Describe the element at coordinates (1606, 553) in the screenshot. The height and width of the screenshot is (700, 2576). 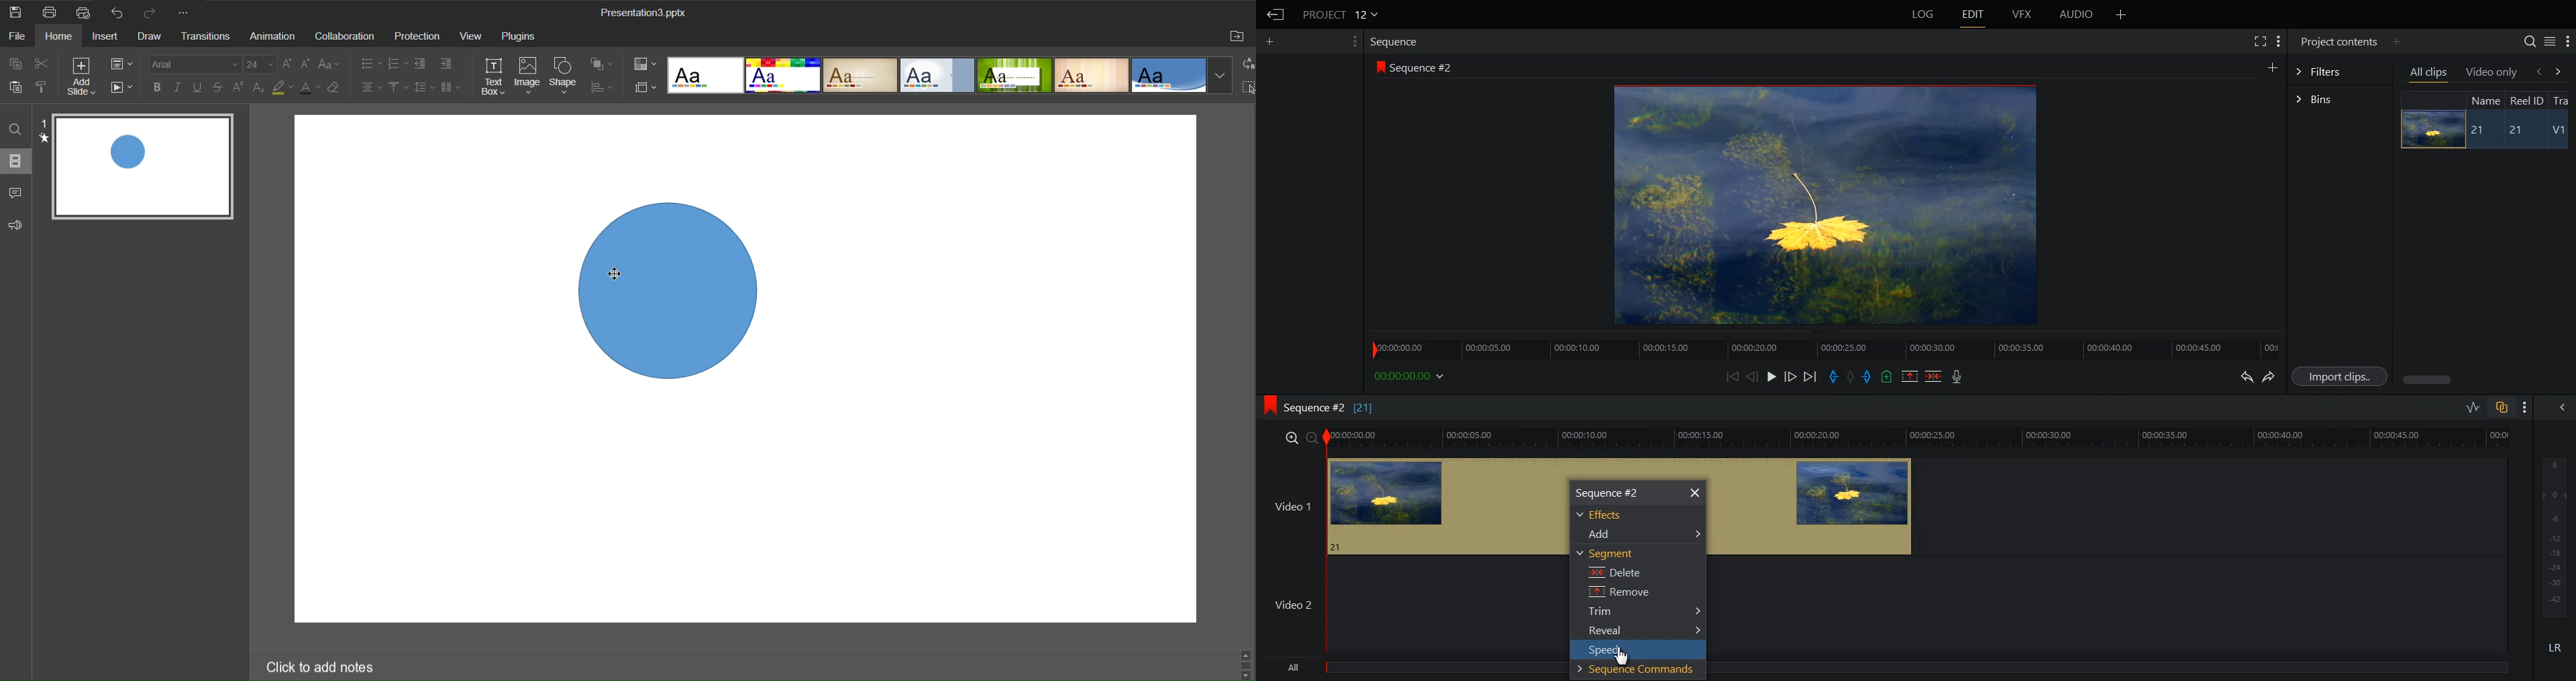
I see `Segment` at that location.